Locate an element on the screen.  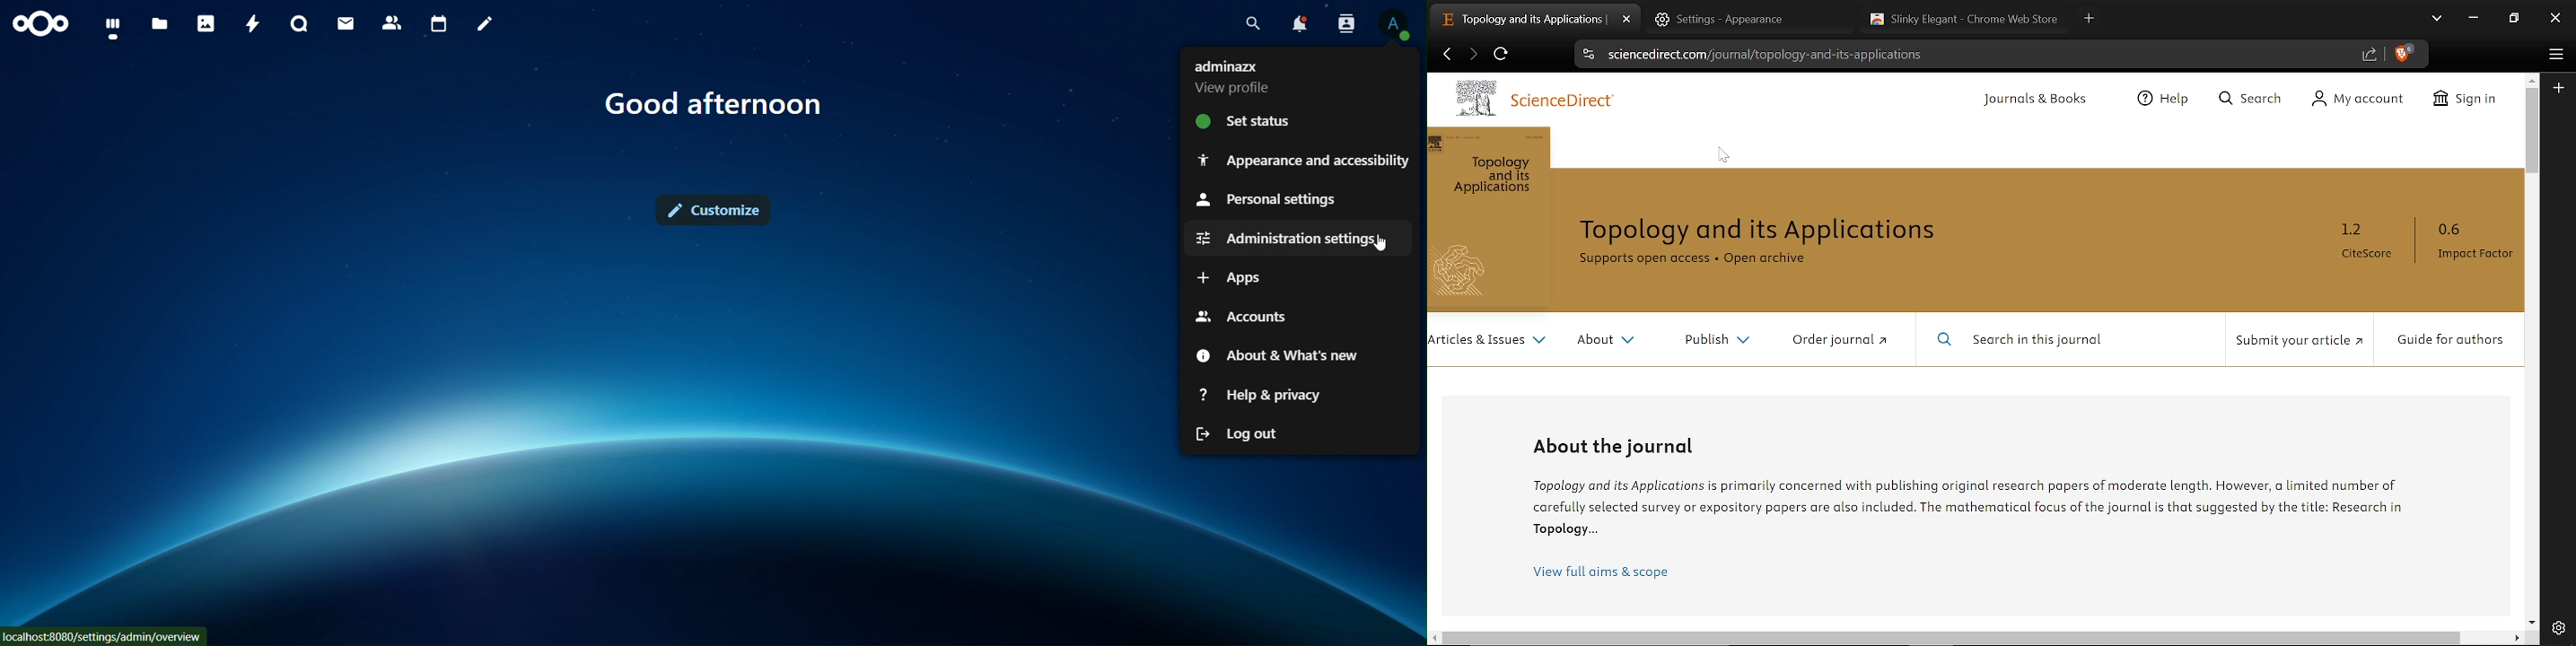
Guide for Authors is located at coordinates (2448, 342).